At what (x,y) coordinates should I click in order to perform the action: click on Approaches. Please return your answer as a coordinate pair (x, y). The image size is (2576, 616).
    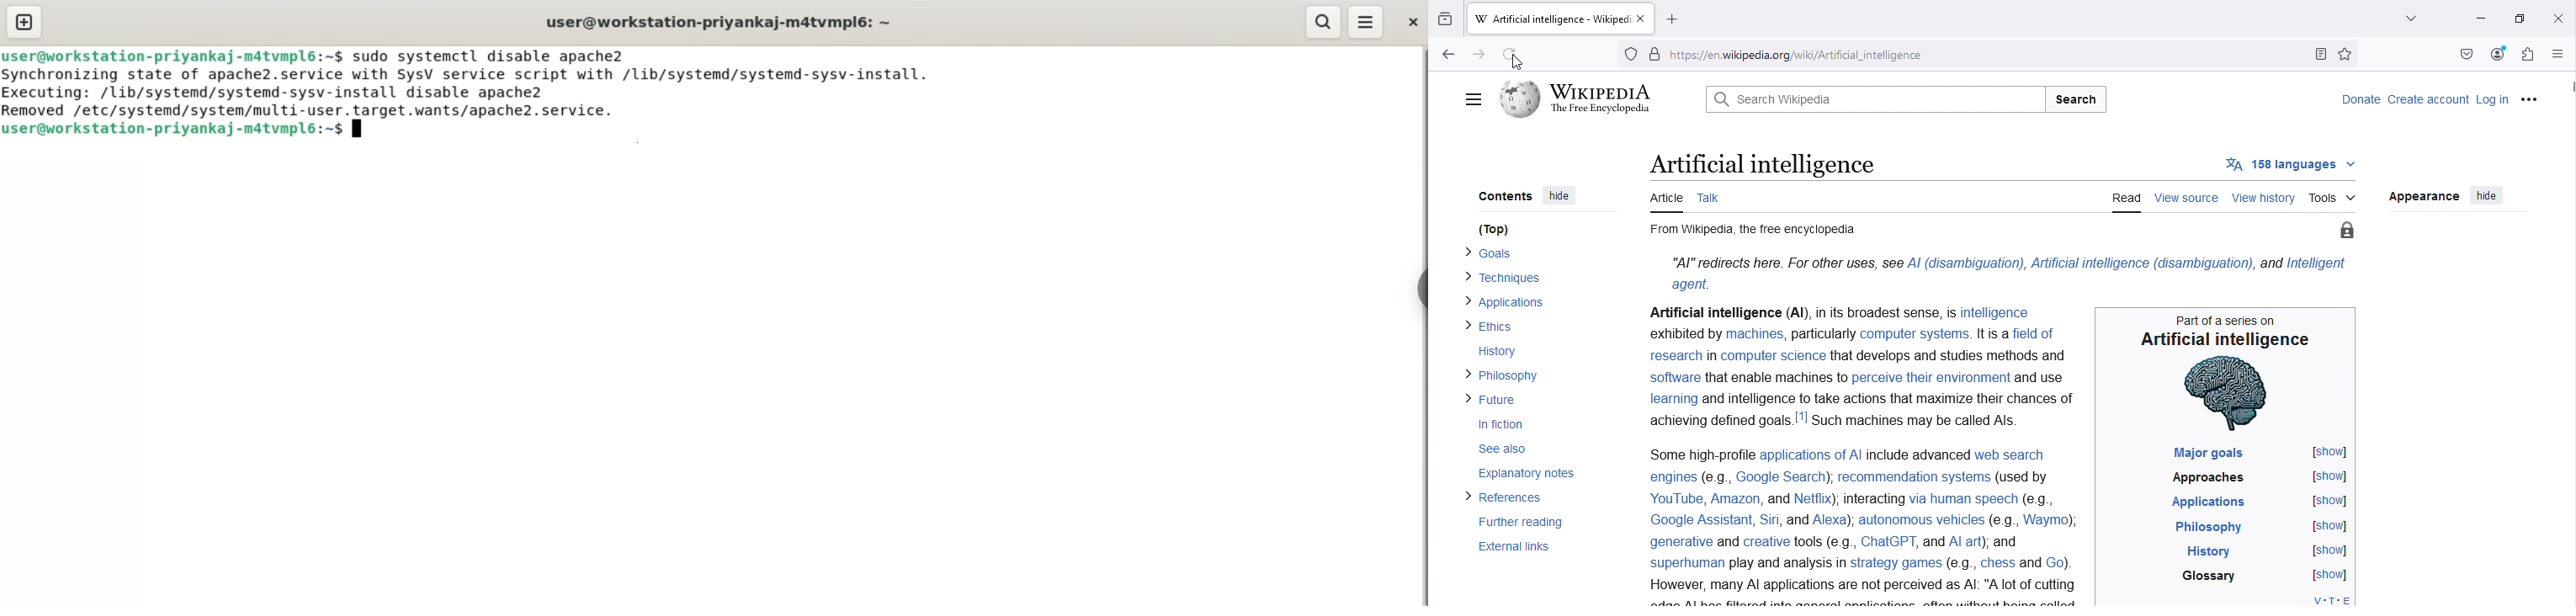
    Looking at the image, I should click on (2195, 480).